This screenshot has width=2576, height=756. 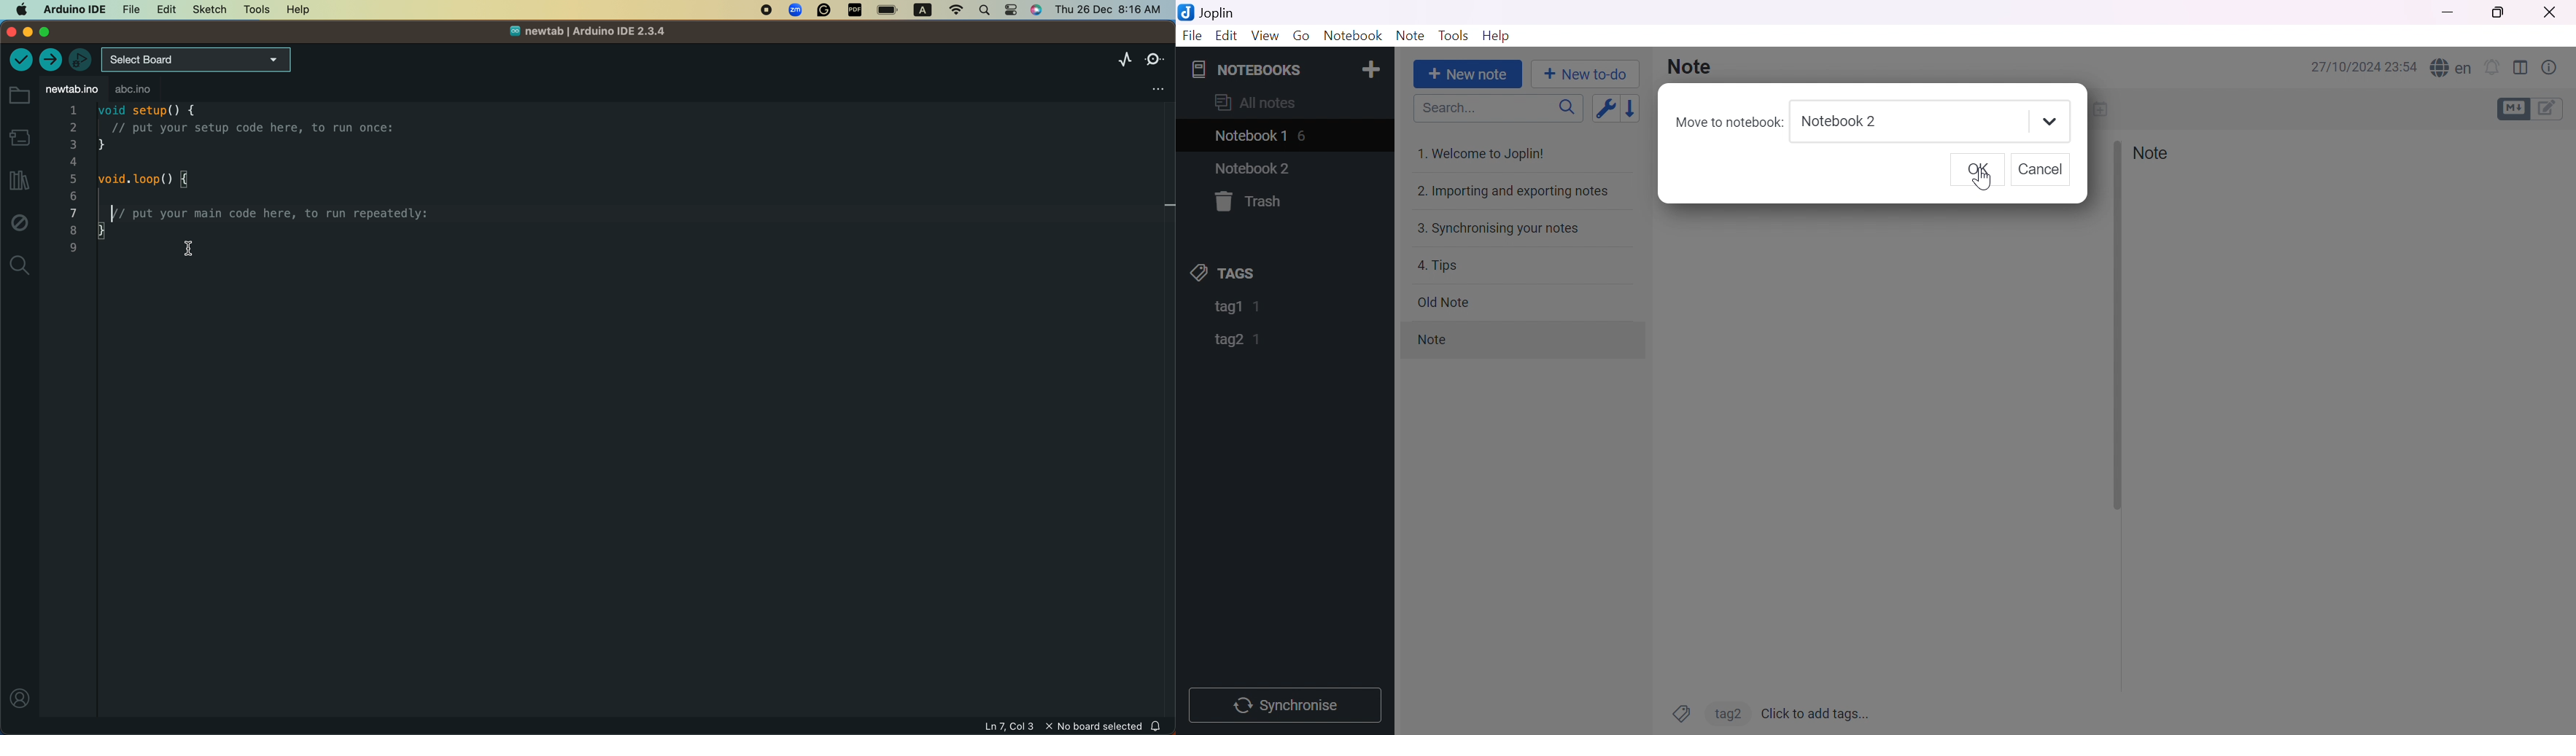 I want to click on Note, so click(x=1410, y=35).